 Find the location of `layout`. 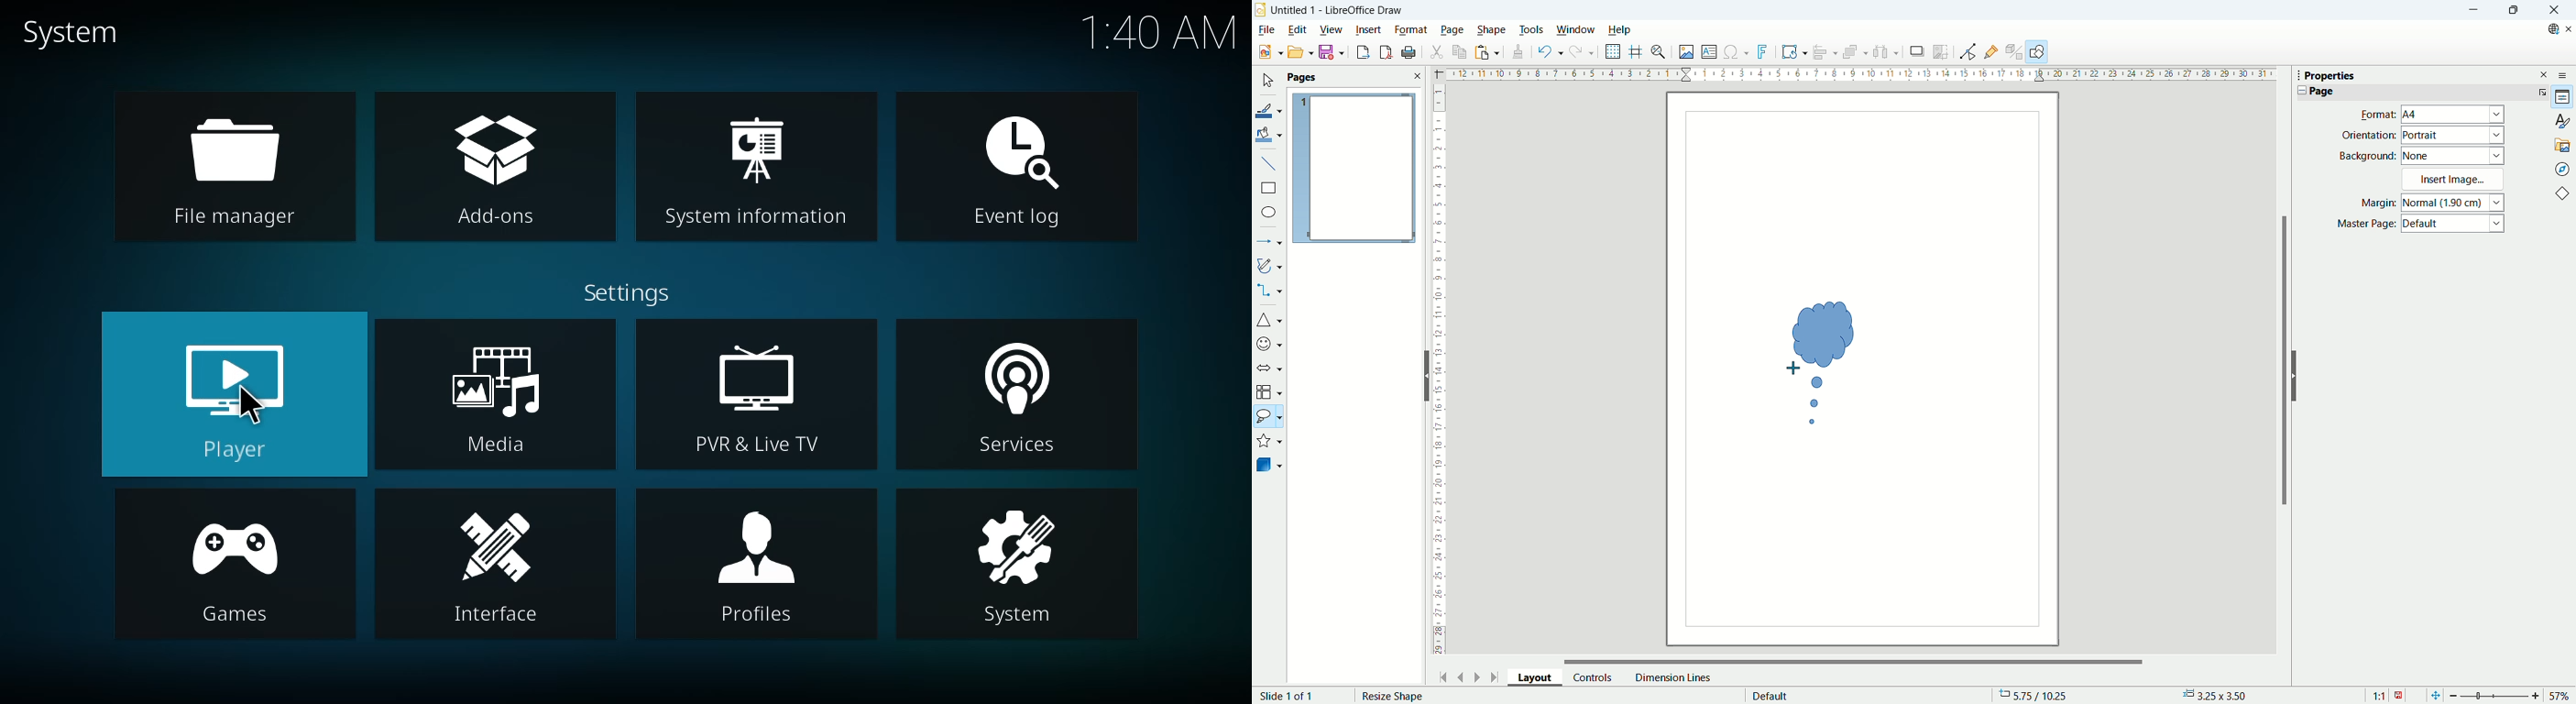

layout is located at coordinates (1540, 680).